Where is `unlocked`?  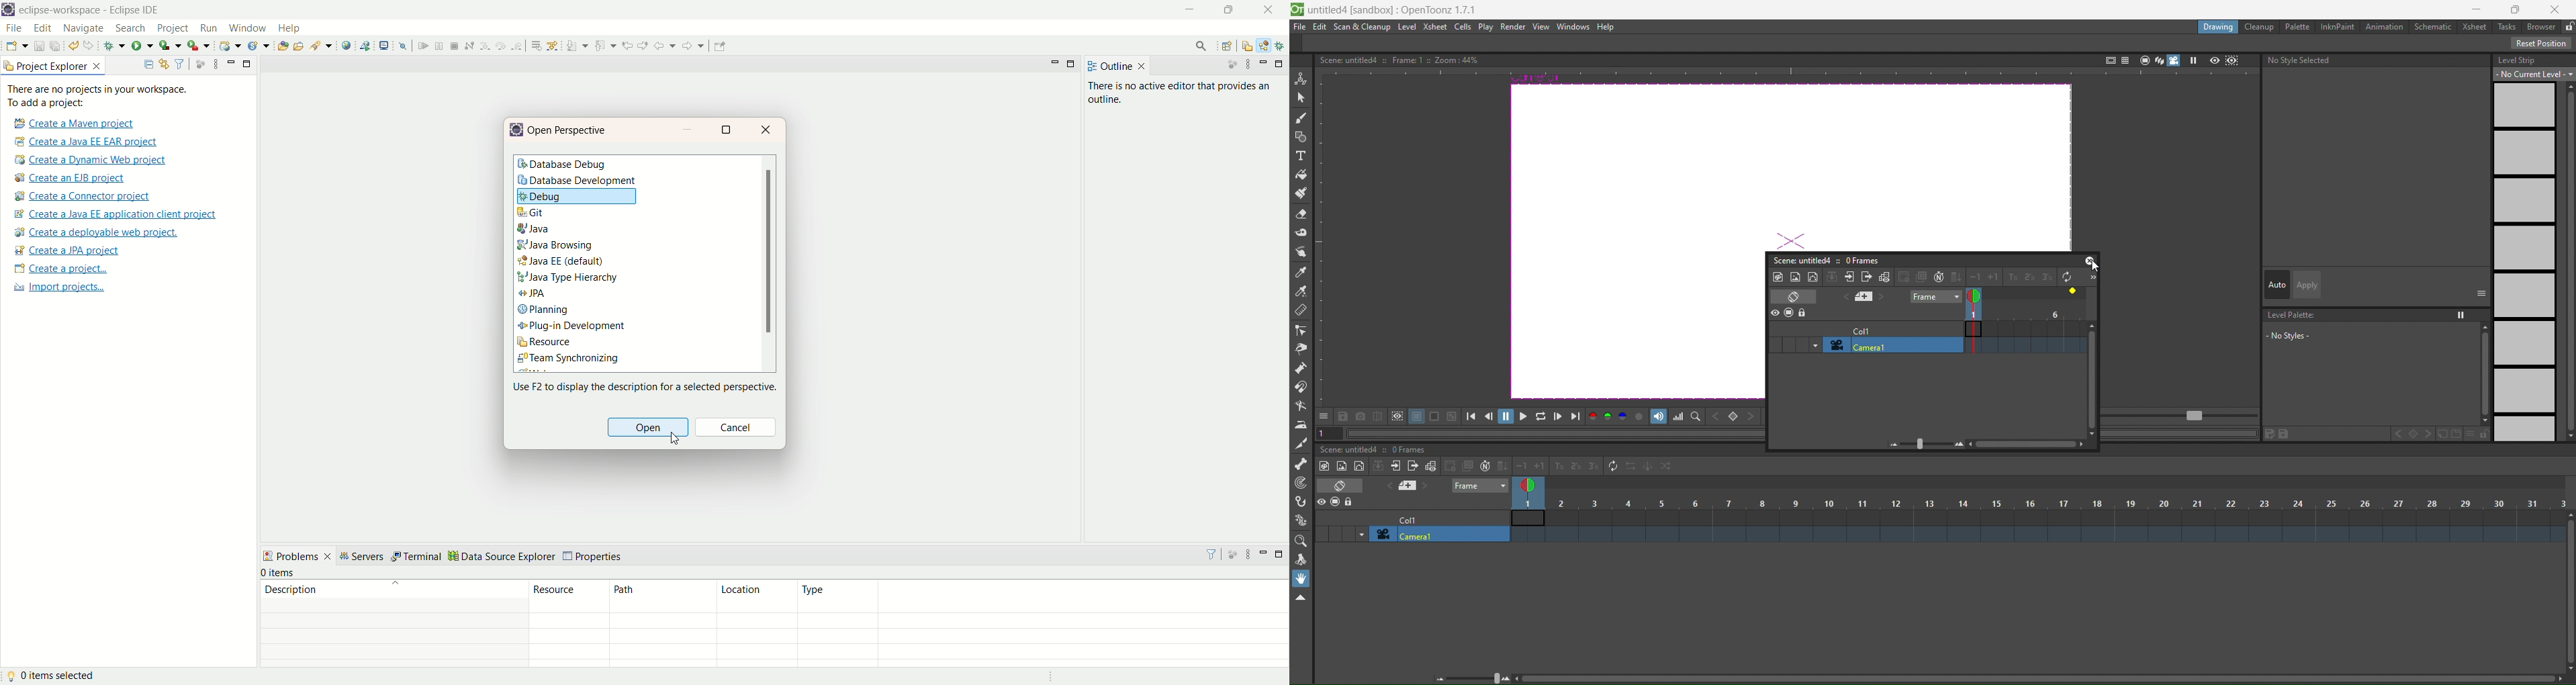
unlocked is located at coordinates (2568, 25).